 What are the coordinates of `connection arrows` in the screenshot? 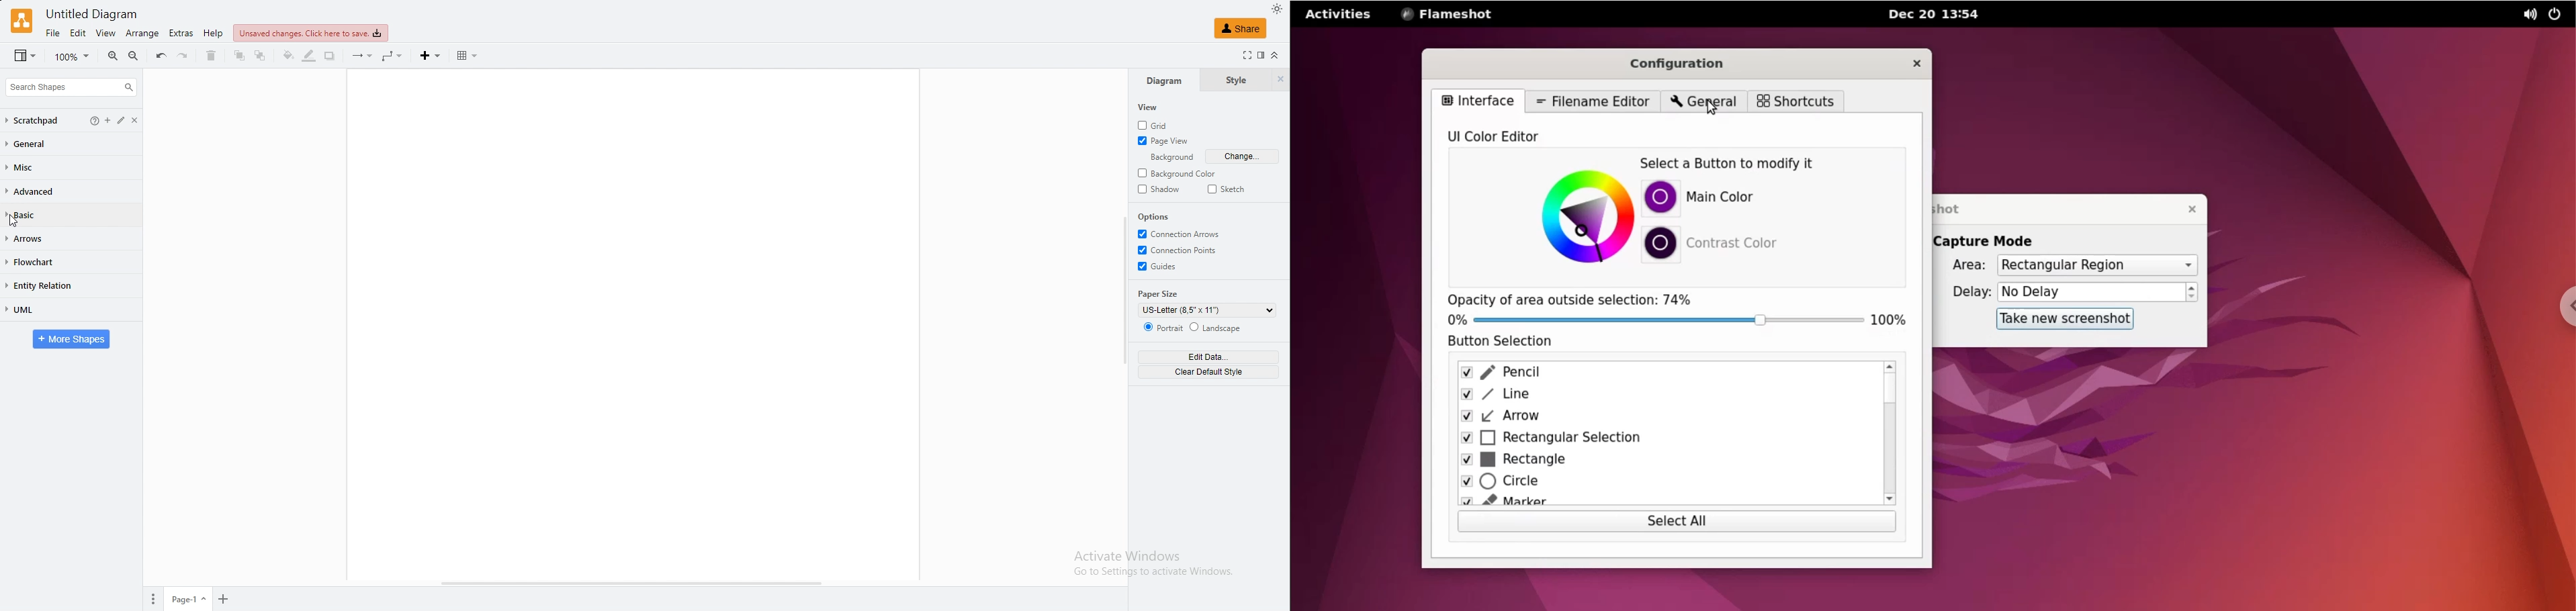 It's located at (1180, 233).